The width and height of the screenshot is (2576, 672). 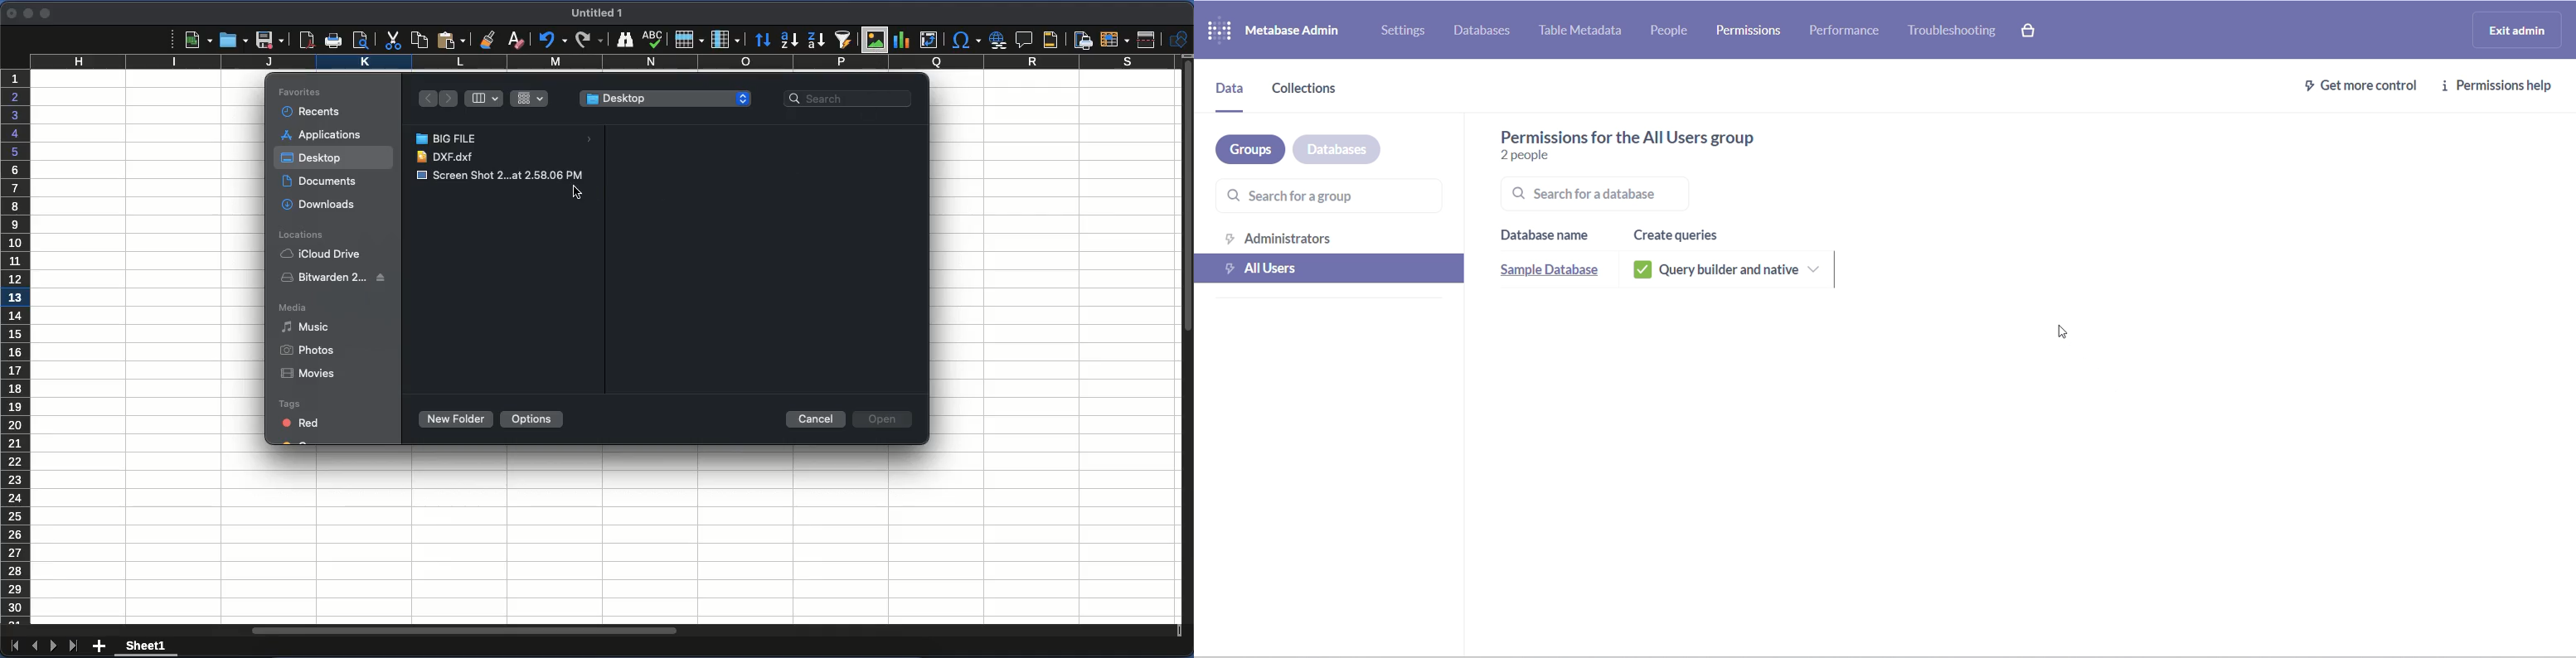 I want to click on headers and footers, so click(x=1047, y=39).